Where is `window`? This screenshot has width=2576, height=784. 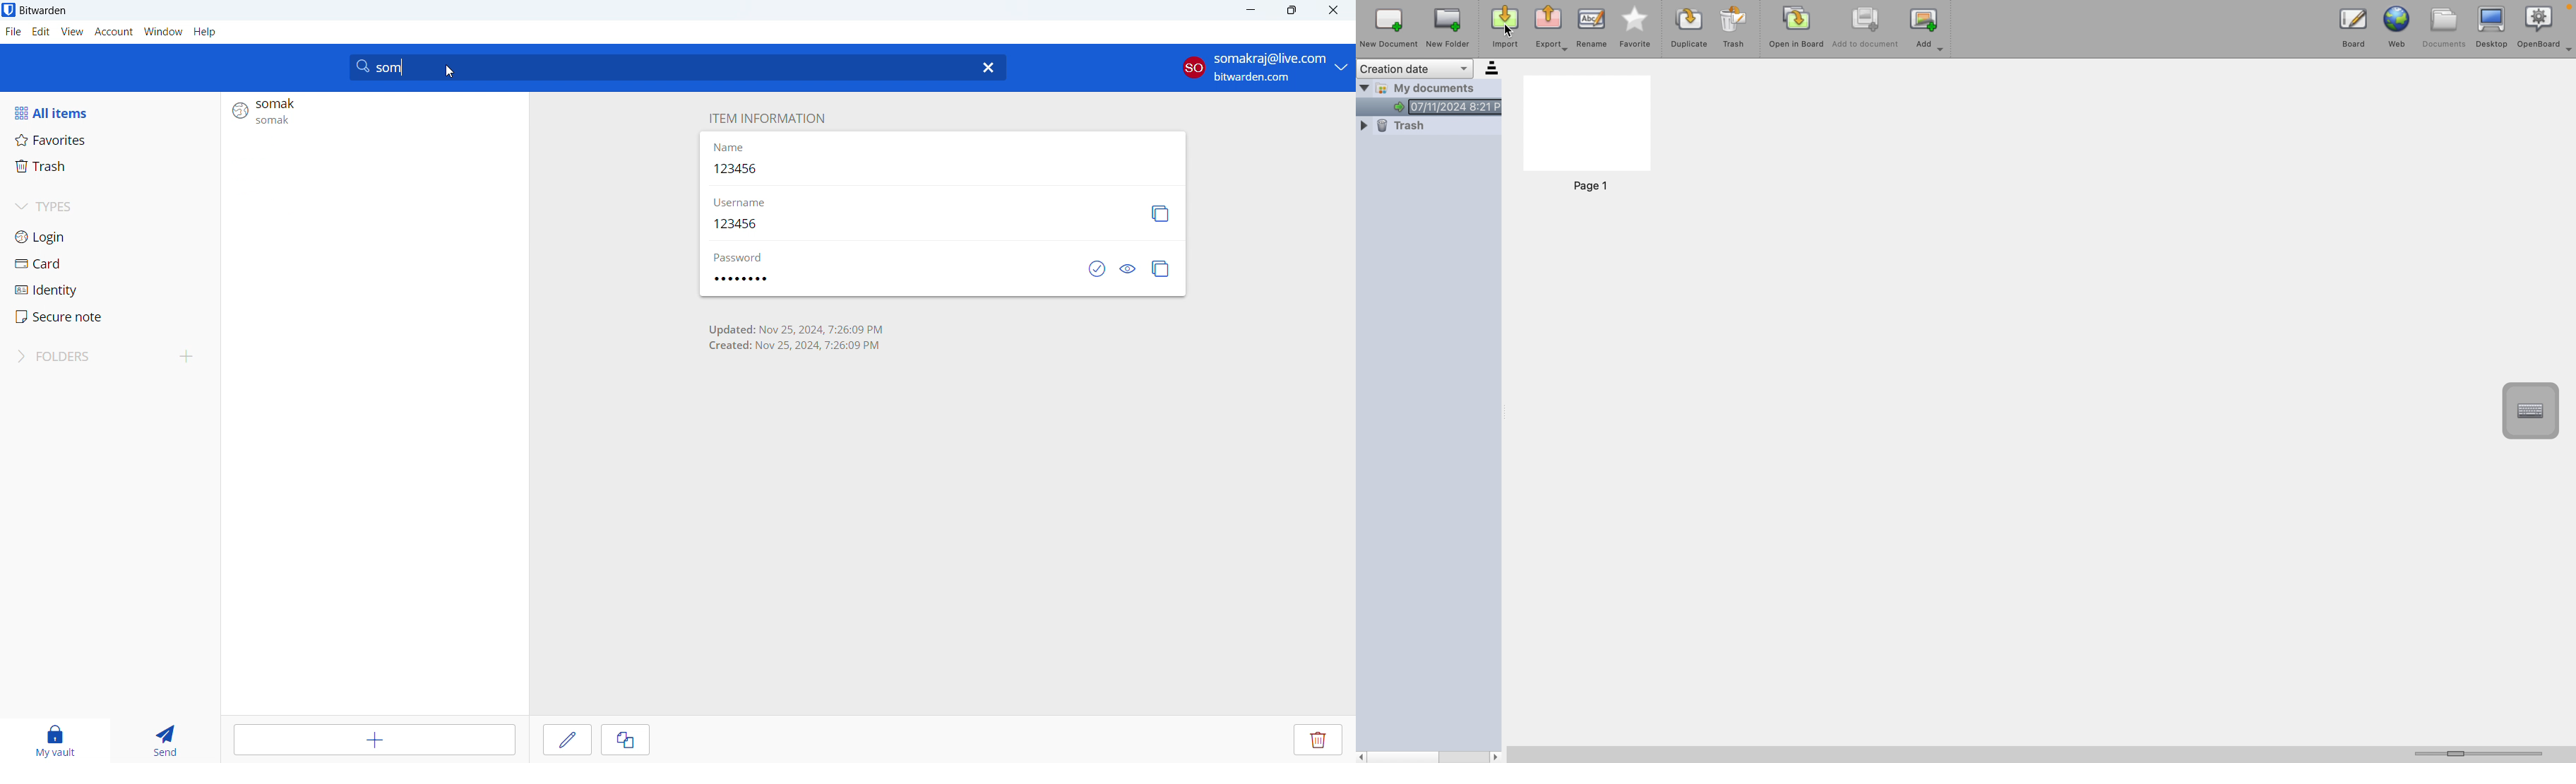 window is located at coordinates (164, 32).